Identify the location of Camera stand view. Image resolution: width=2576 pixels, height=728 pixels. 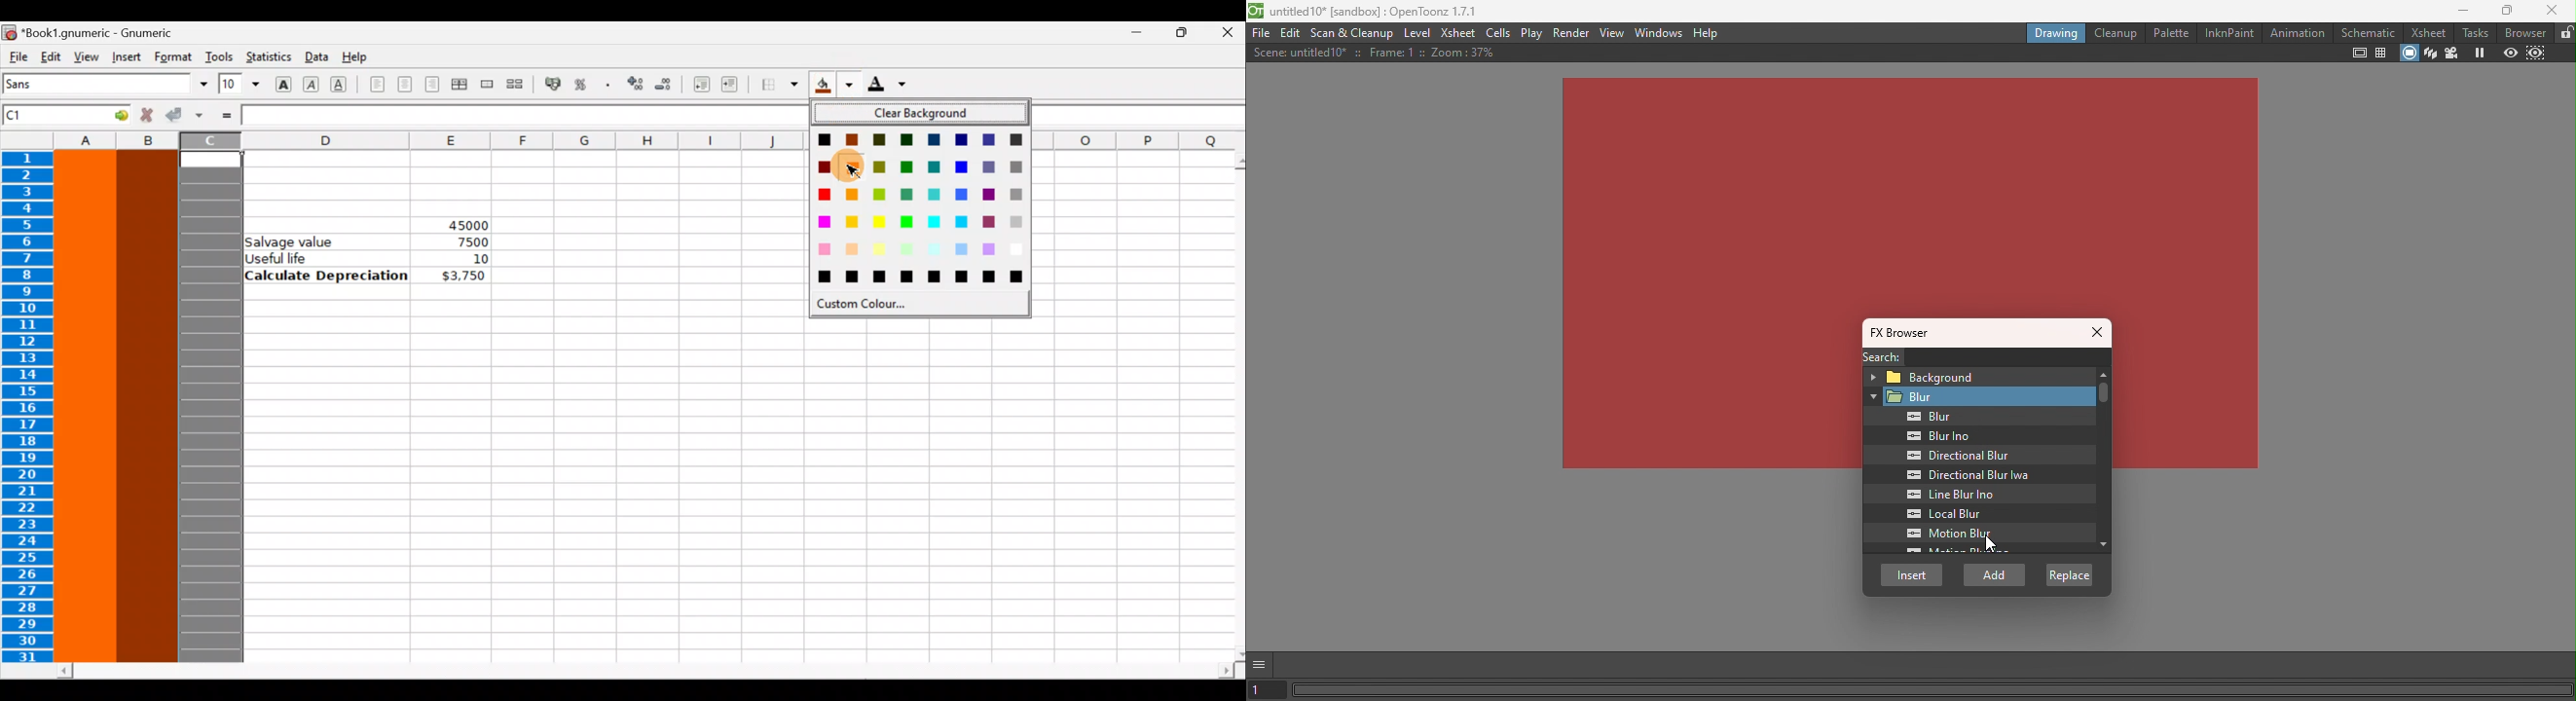
(2408, 55).